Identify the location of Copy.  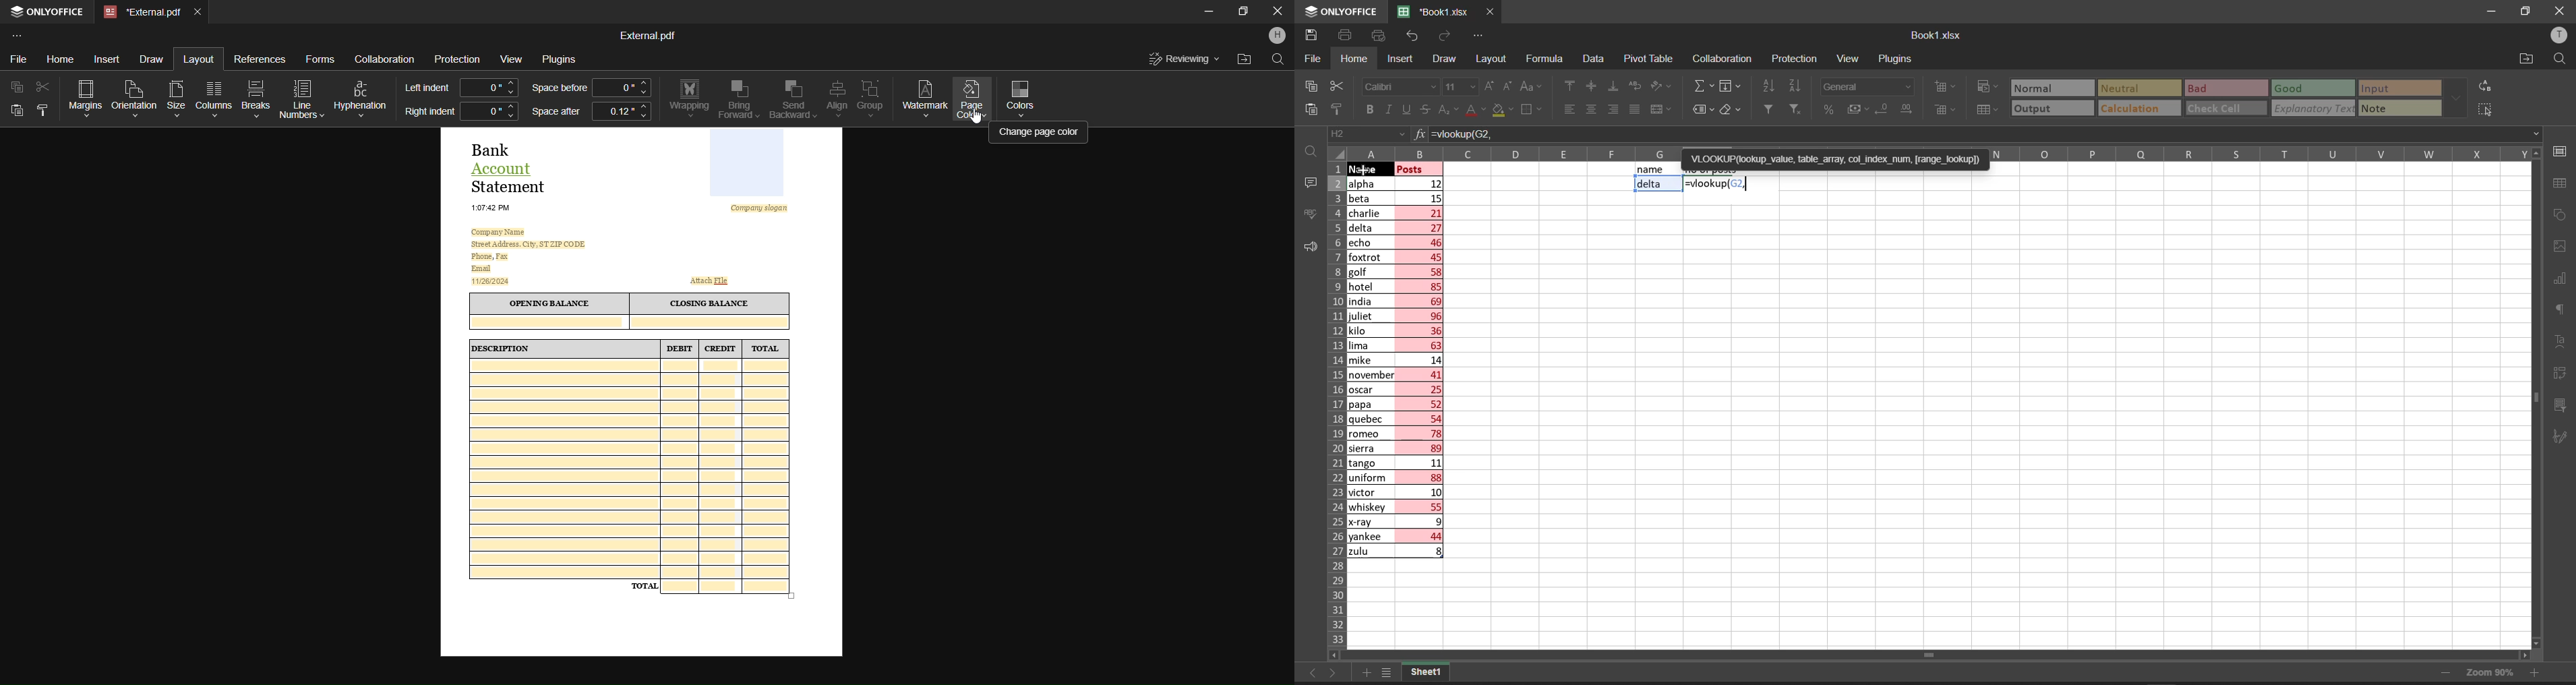
(15, 88).